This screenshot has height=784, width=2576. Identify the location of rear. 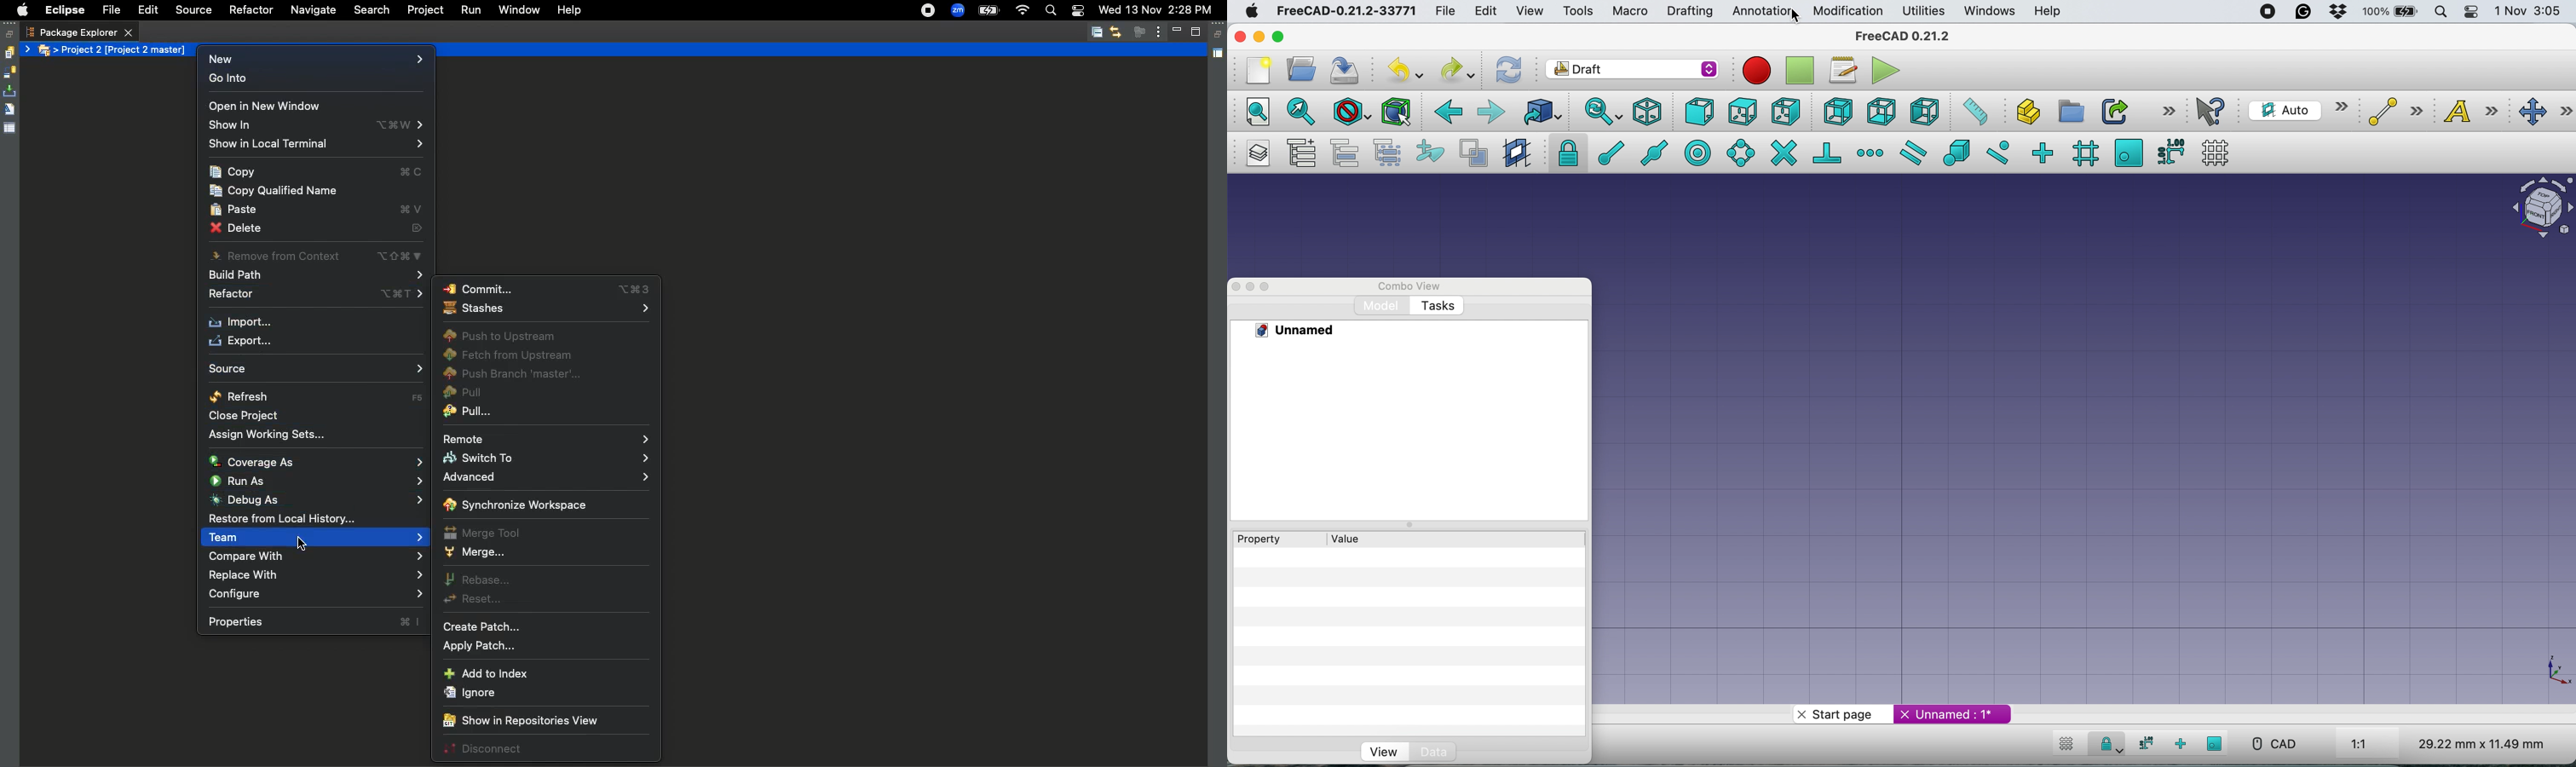
(1836, 111).